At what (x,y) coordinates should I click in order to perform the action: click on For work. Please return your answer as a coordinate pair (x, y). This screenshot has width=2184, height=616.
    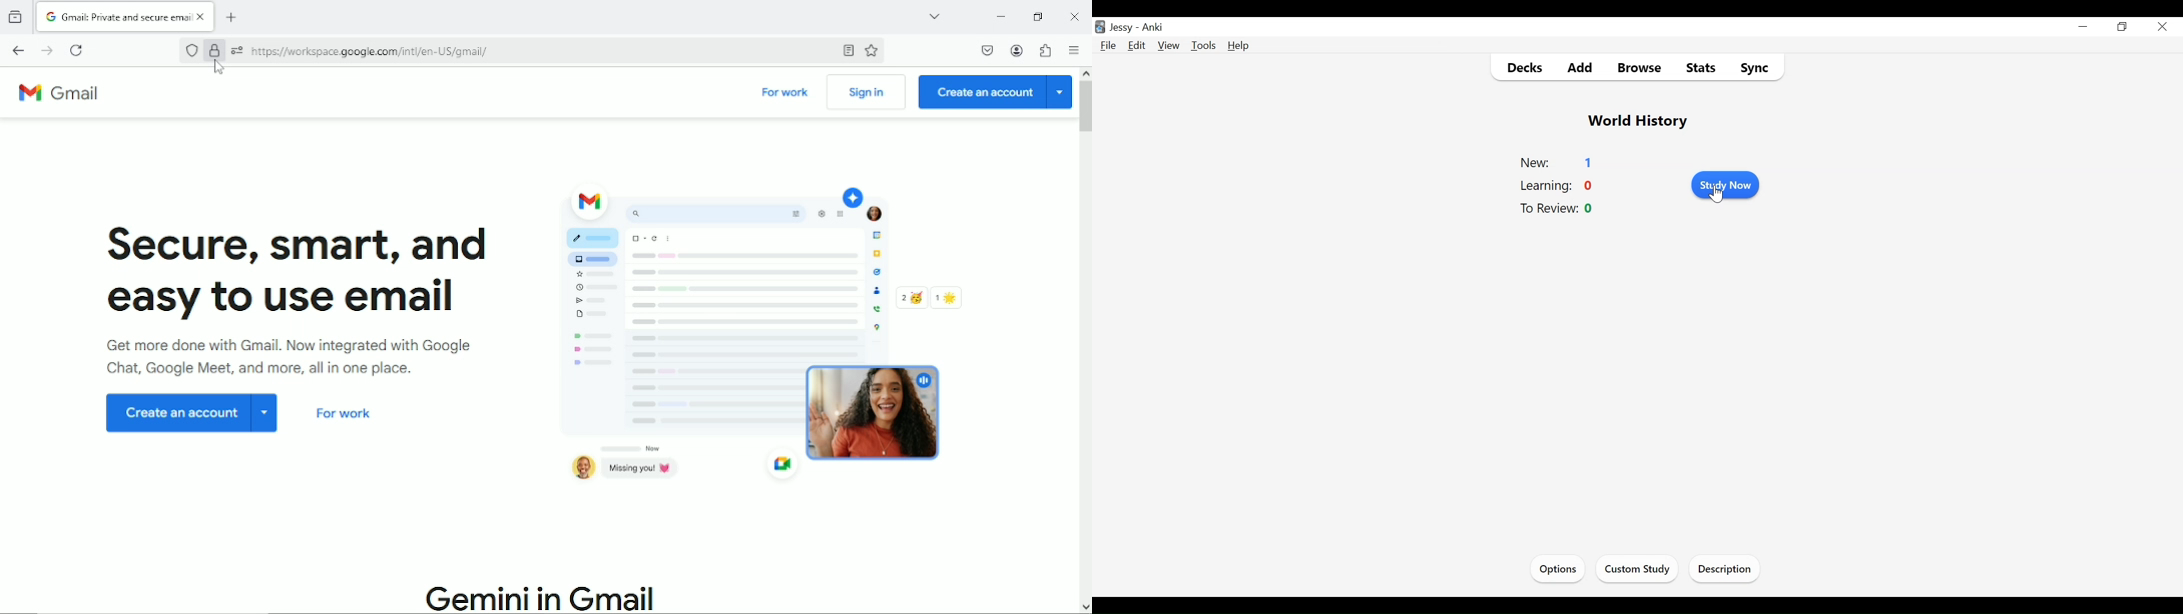
    Looking at the image, I should click on (785, 94).